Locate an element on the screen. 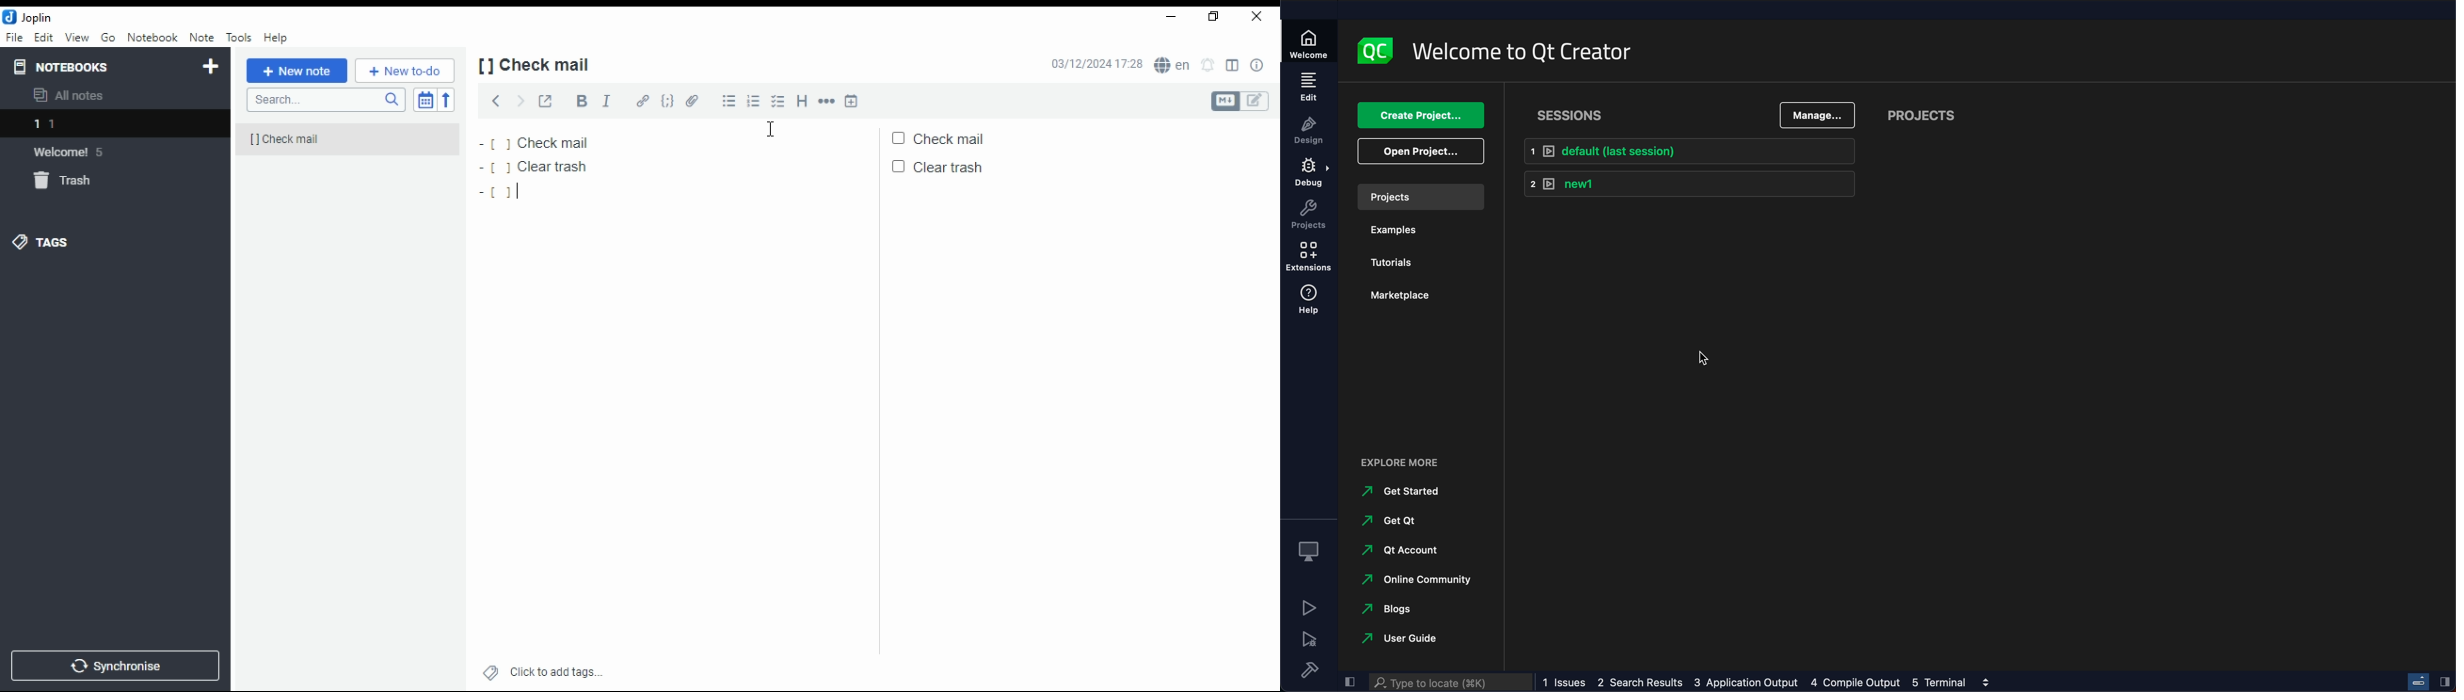 This screenshot has height=700, width=2464. hyperlink is located at coordinates (642, 101).